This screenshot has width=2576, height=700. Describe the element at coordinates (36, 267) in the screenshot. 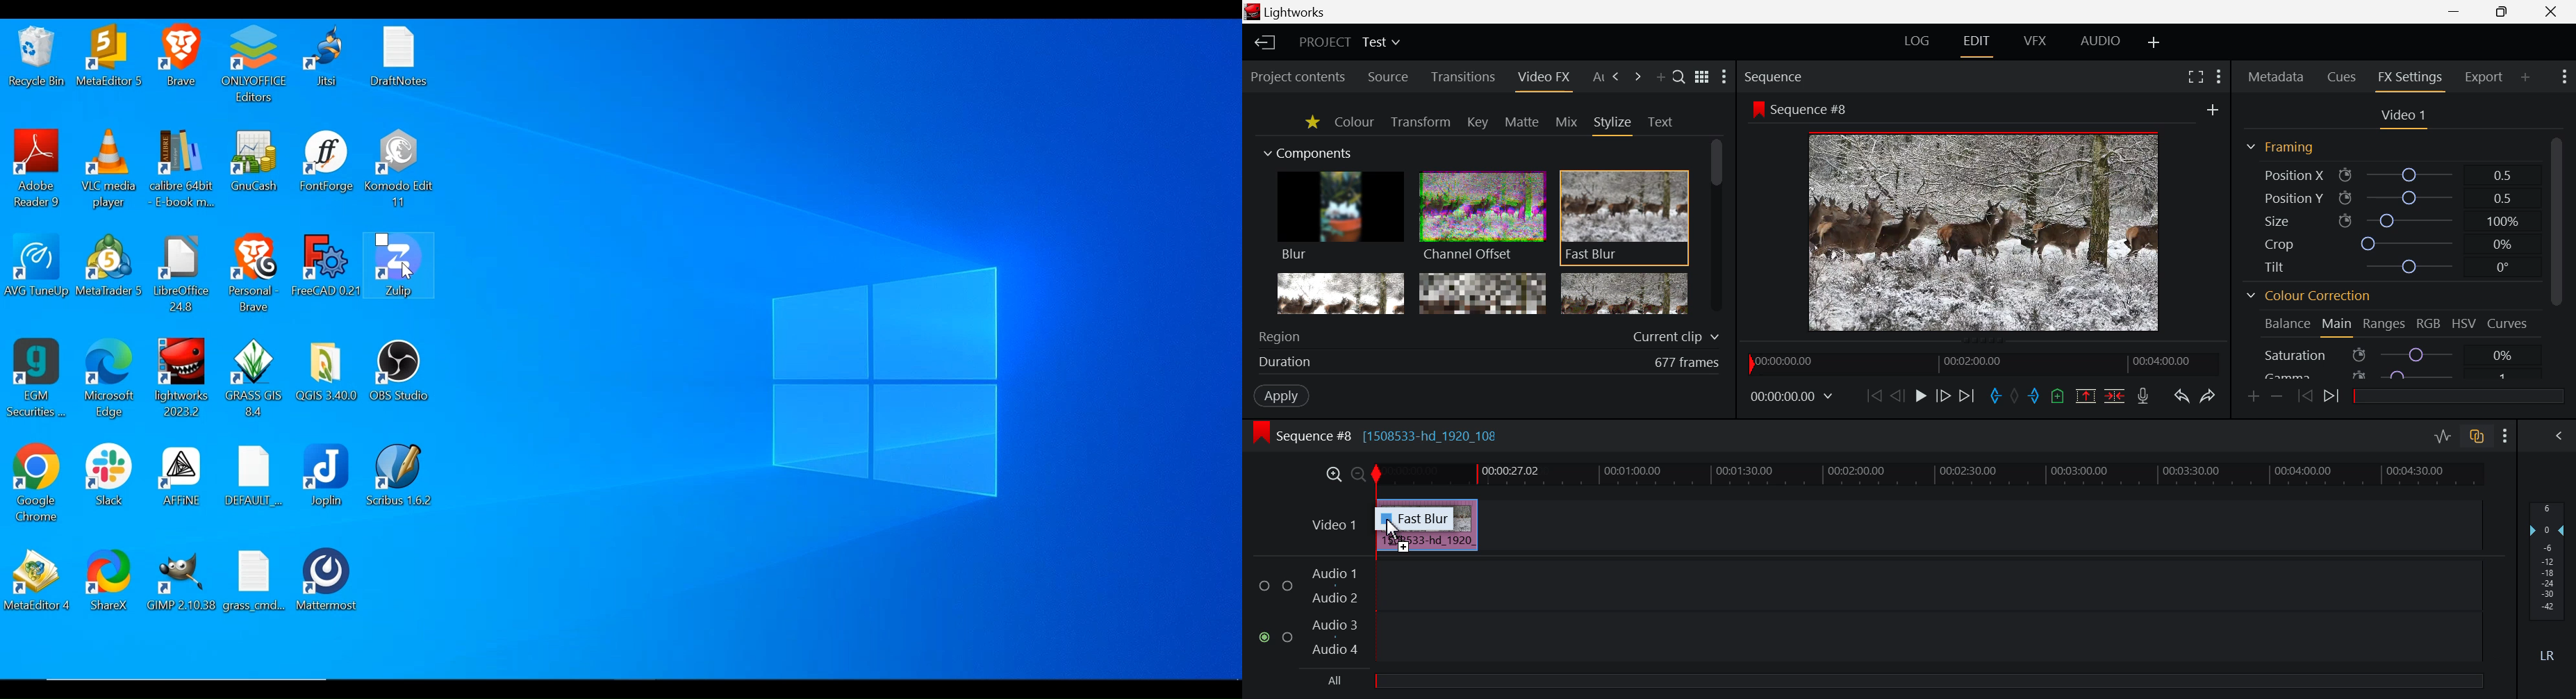

I see `AVG TuneUp Desktop Icon` at that location.